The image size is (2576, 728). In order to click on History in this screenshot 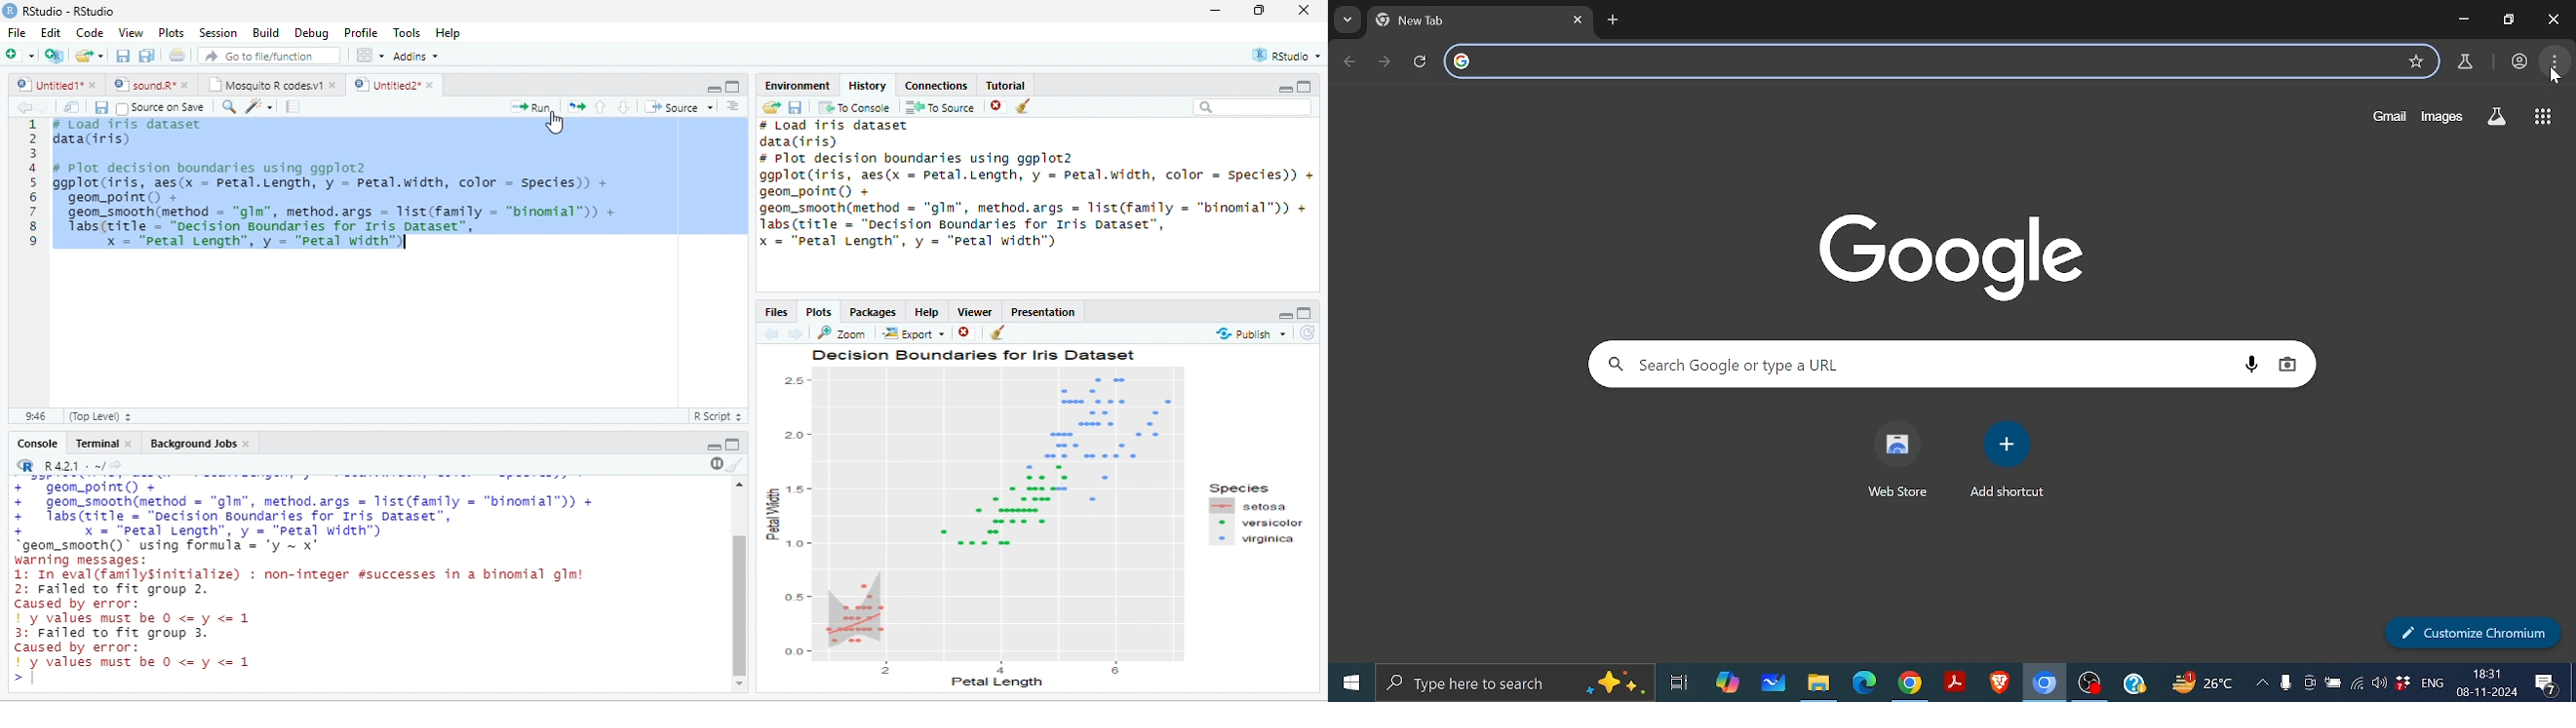, I will do `click(867, 86)`.